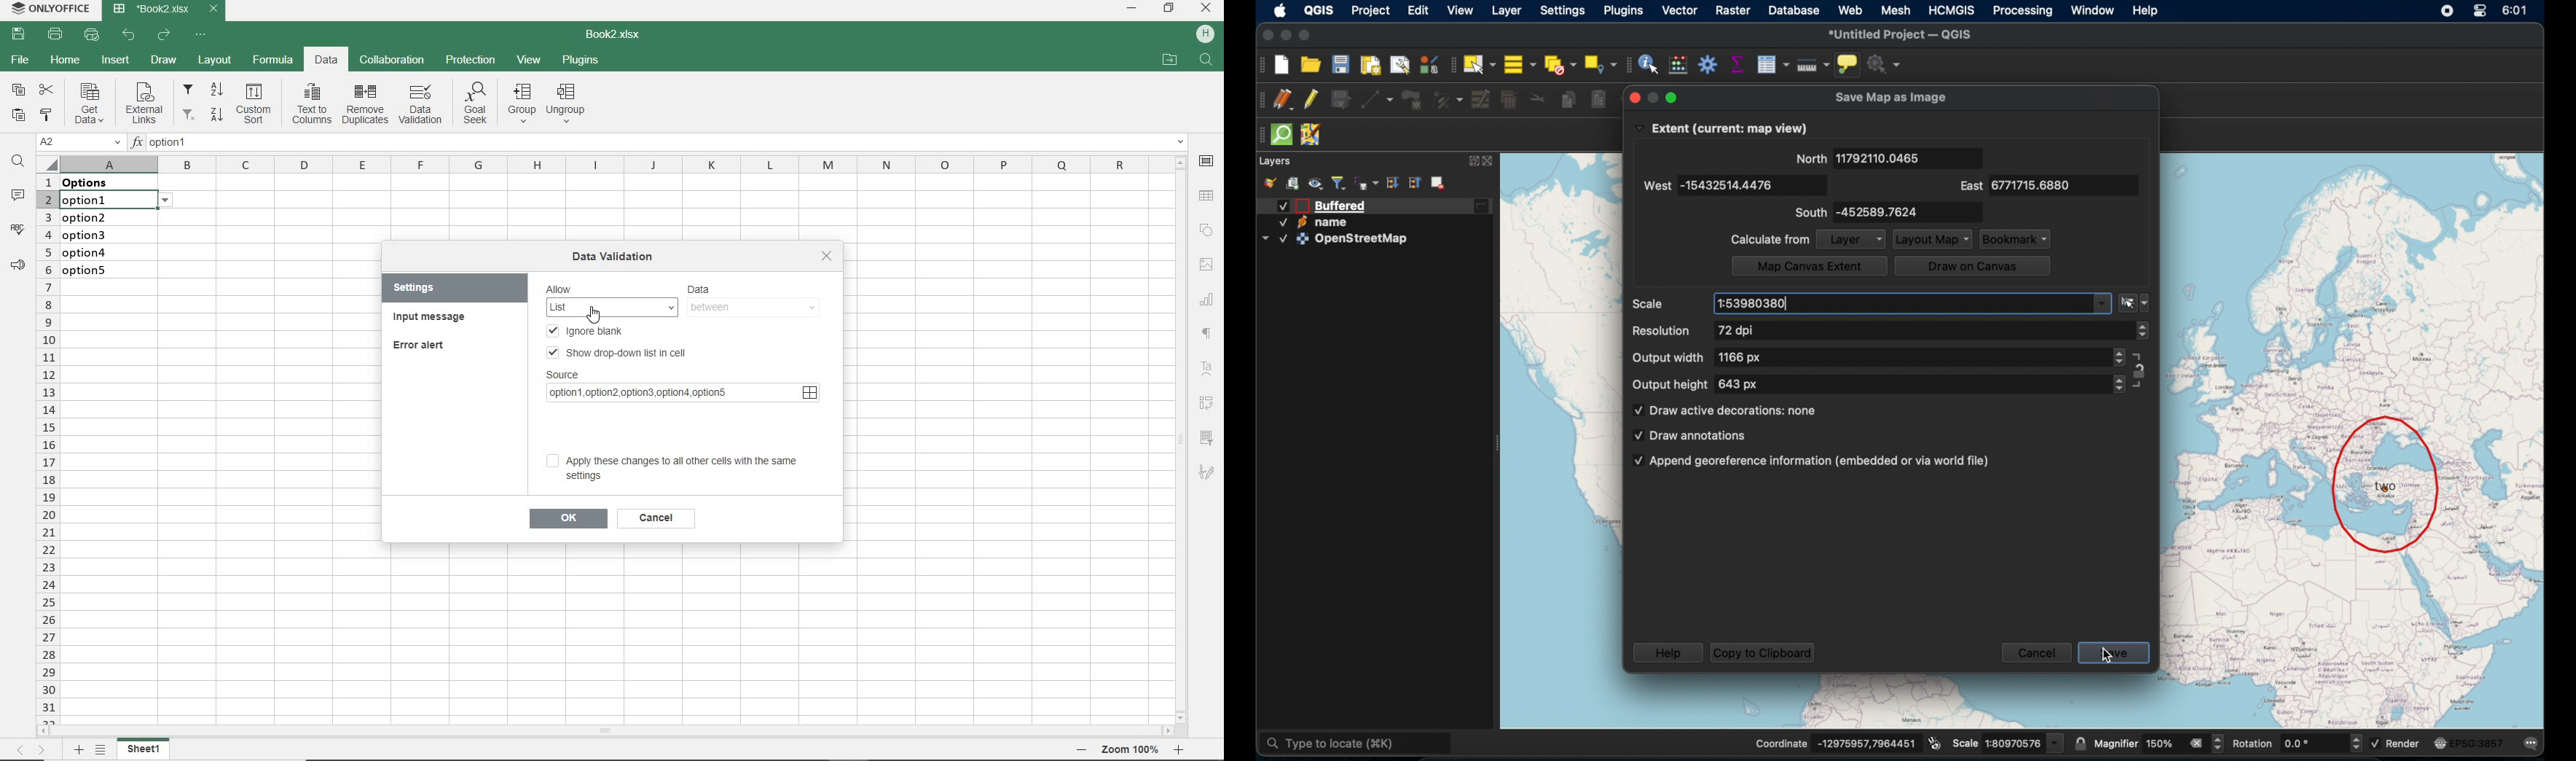 This screenshot has width=2576, height=784. I want to click on Select all, so click(47, 162).